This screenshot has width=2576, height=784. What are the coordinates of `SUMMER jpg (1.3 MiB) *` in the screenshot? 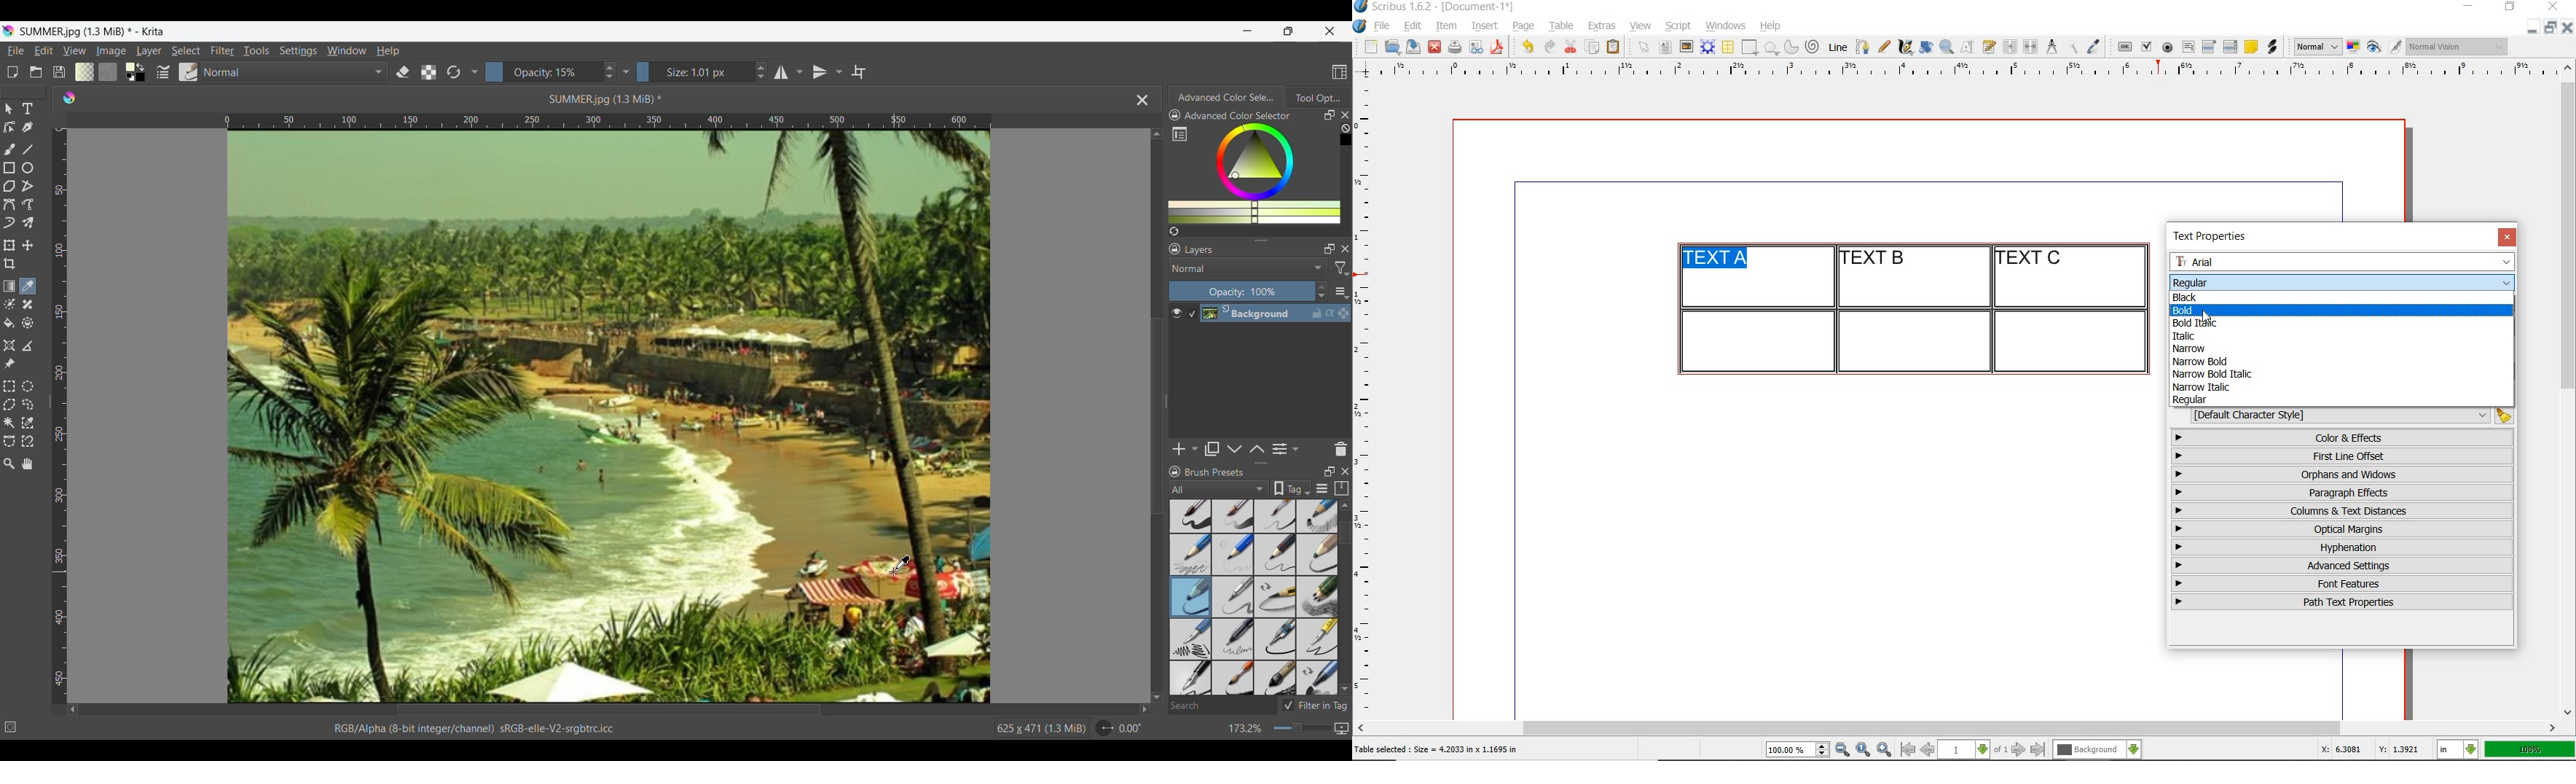 It's located at (607, 99).